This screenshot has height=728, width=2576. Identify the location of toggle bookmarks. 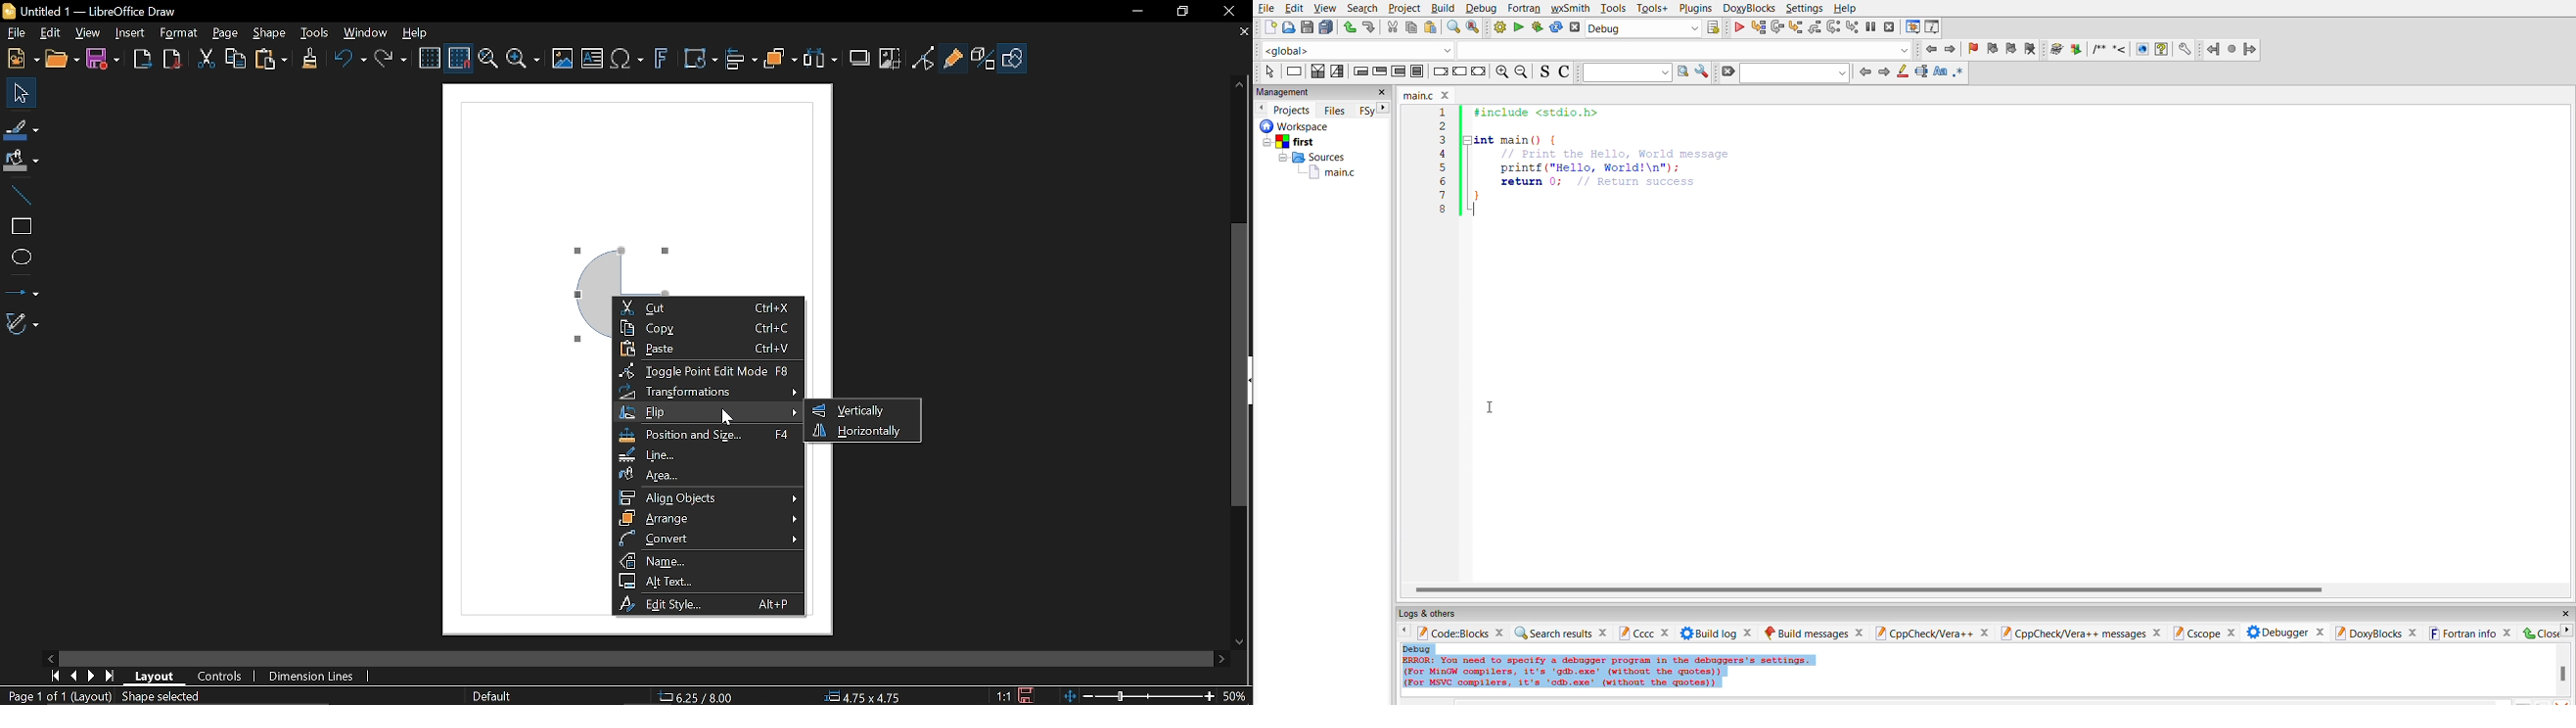
(1973, 50).